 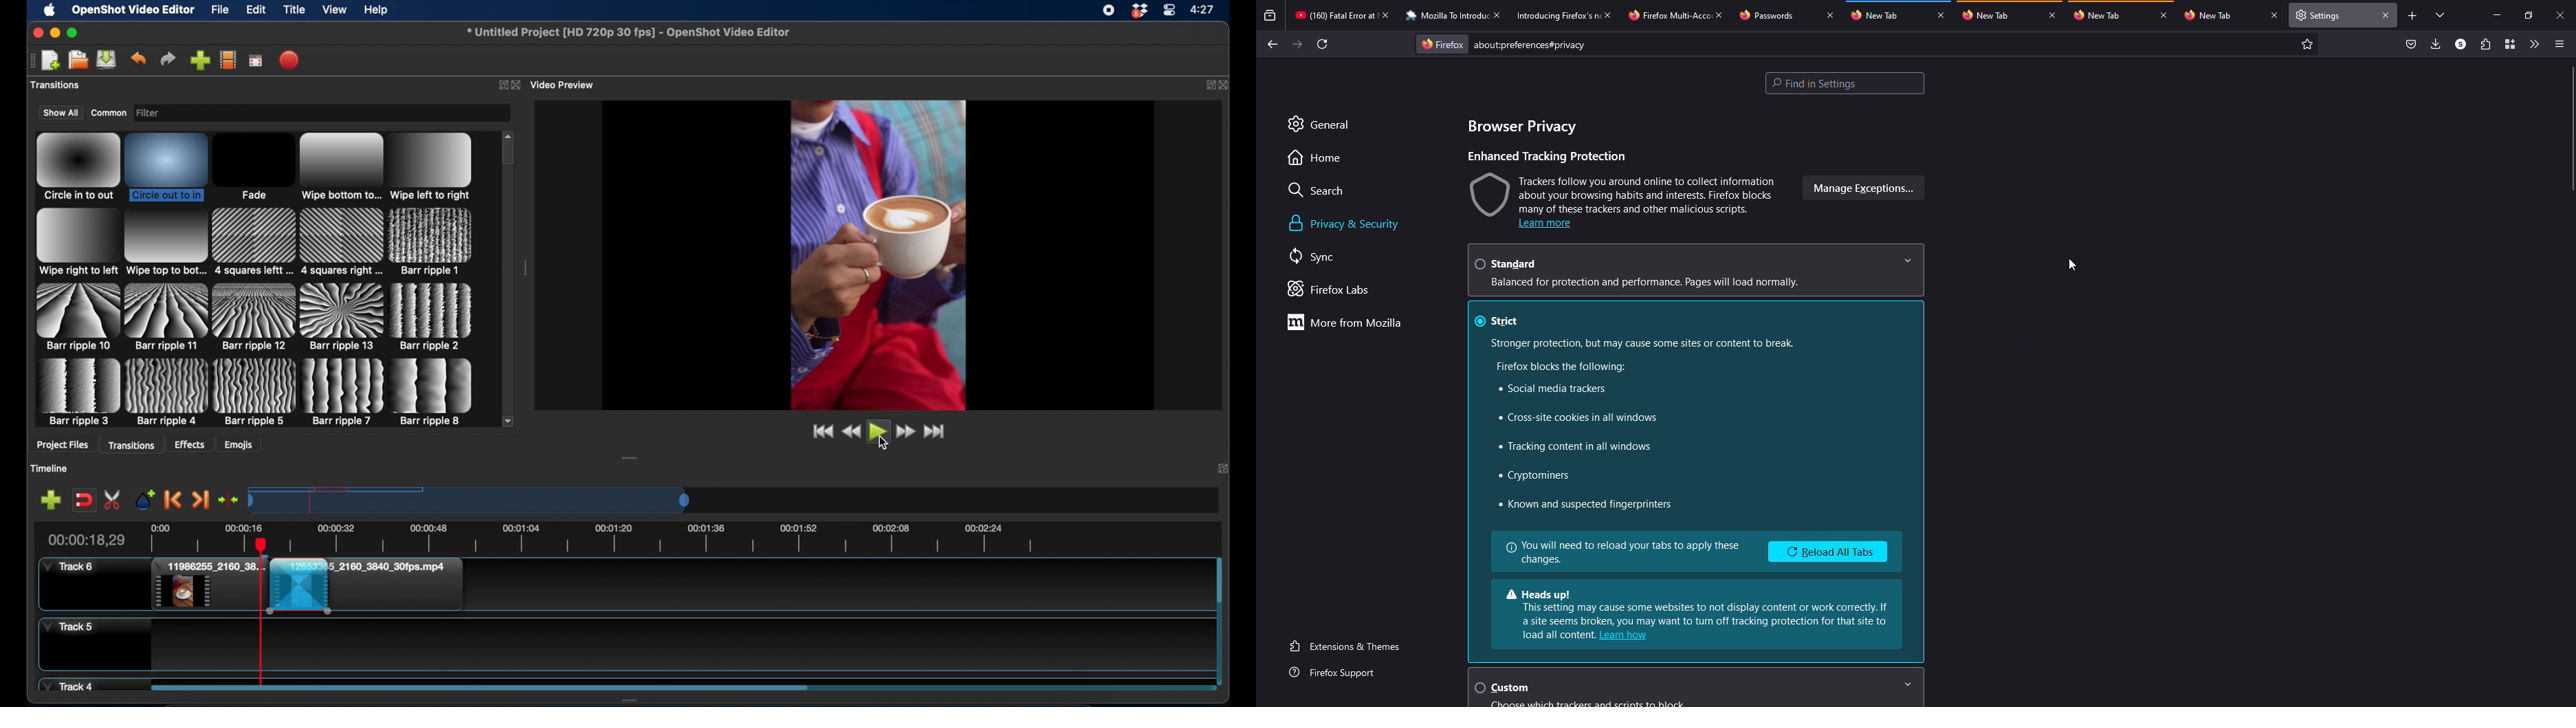 What do you see at coordinates (509, 134) in the screenshot?
I see `scroll up arrow` at bounding box center [509, 134].